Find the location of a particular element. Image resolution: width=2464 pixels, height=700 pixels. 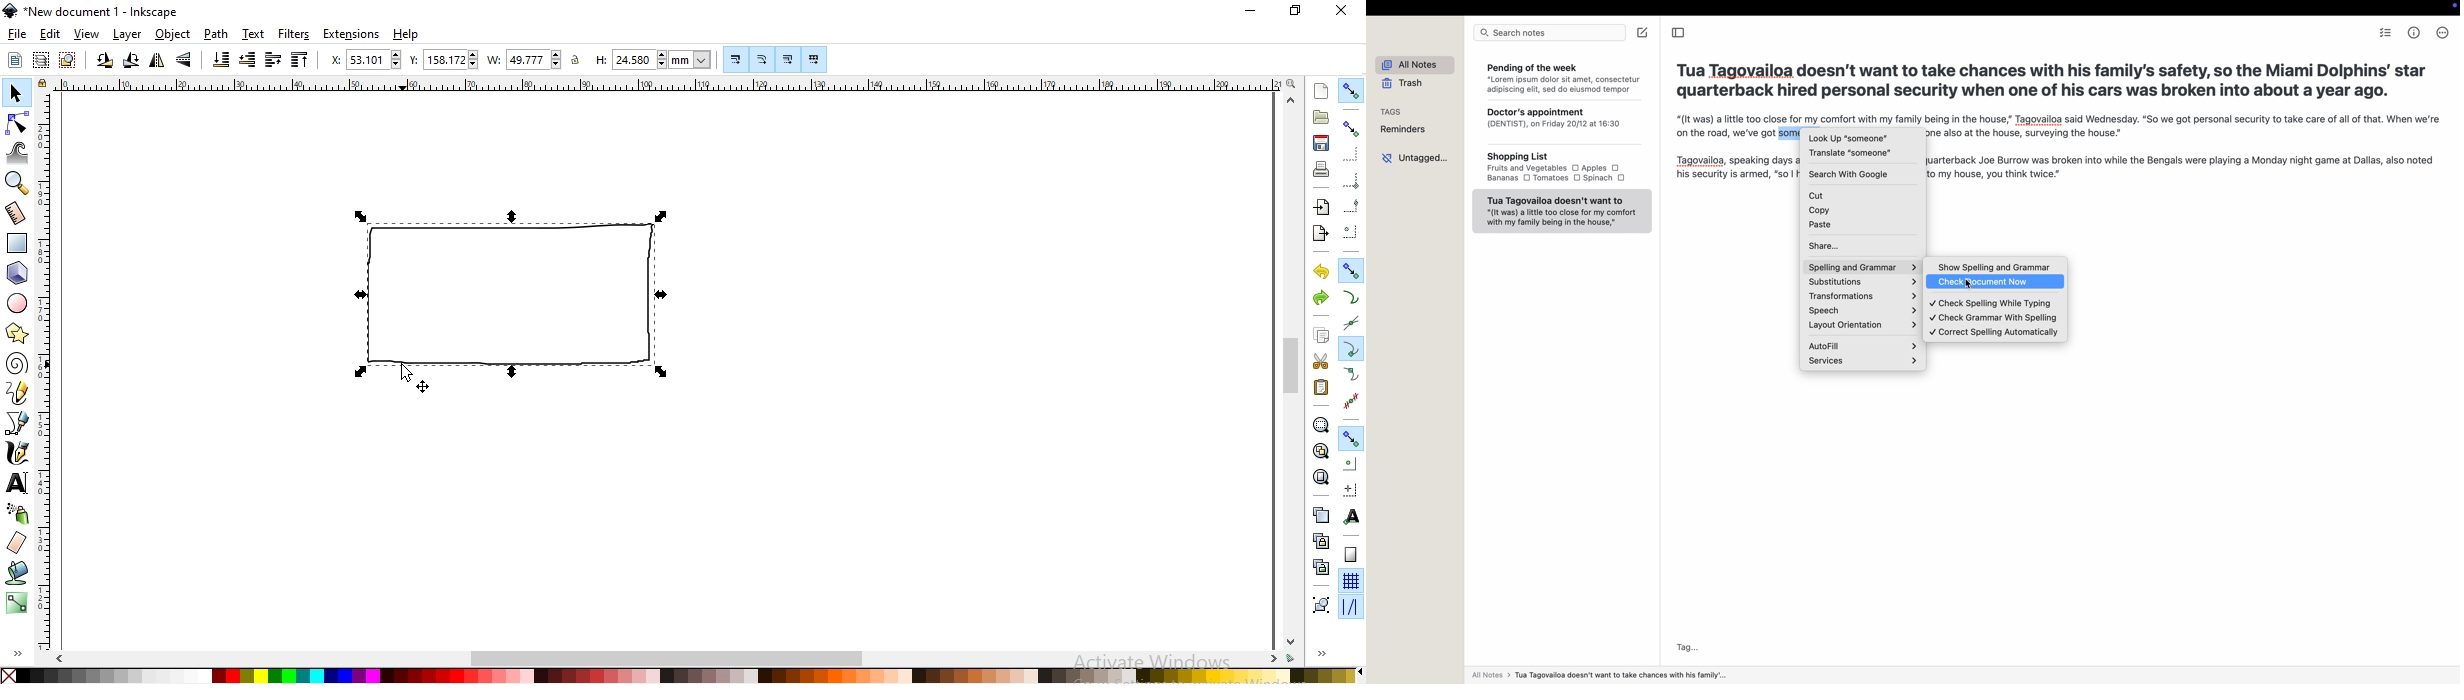

draw freehand lines is located at coordinates (20, 393).